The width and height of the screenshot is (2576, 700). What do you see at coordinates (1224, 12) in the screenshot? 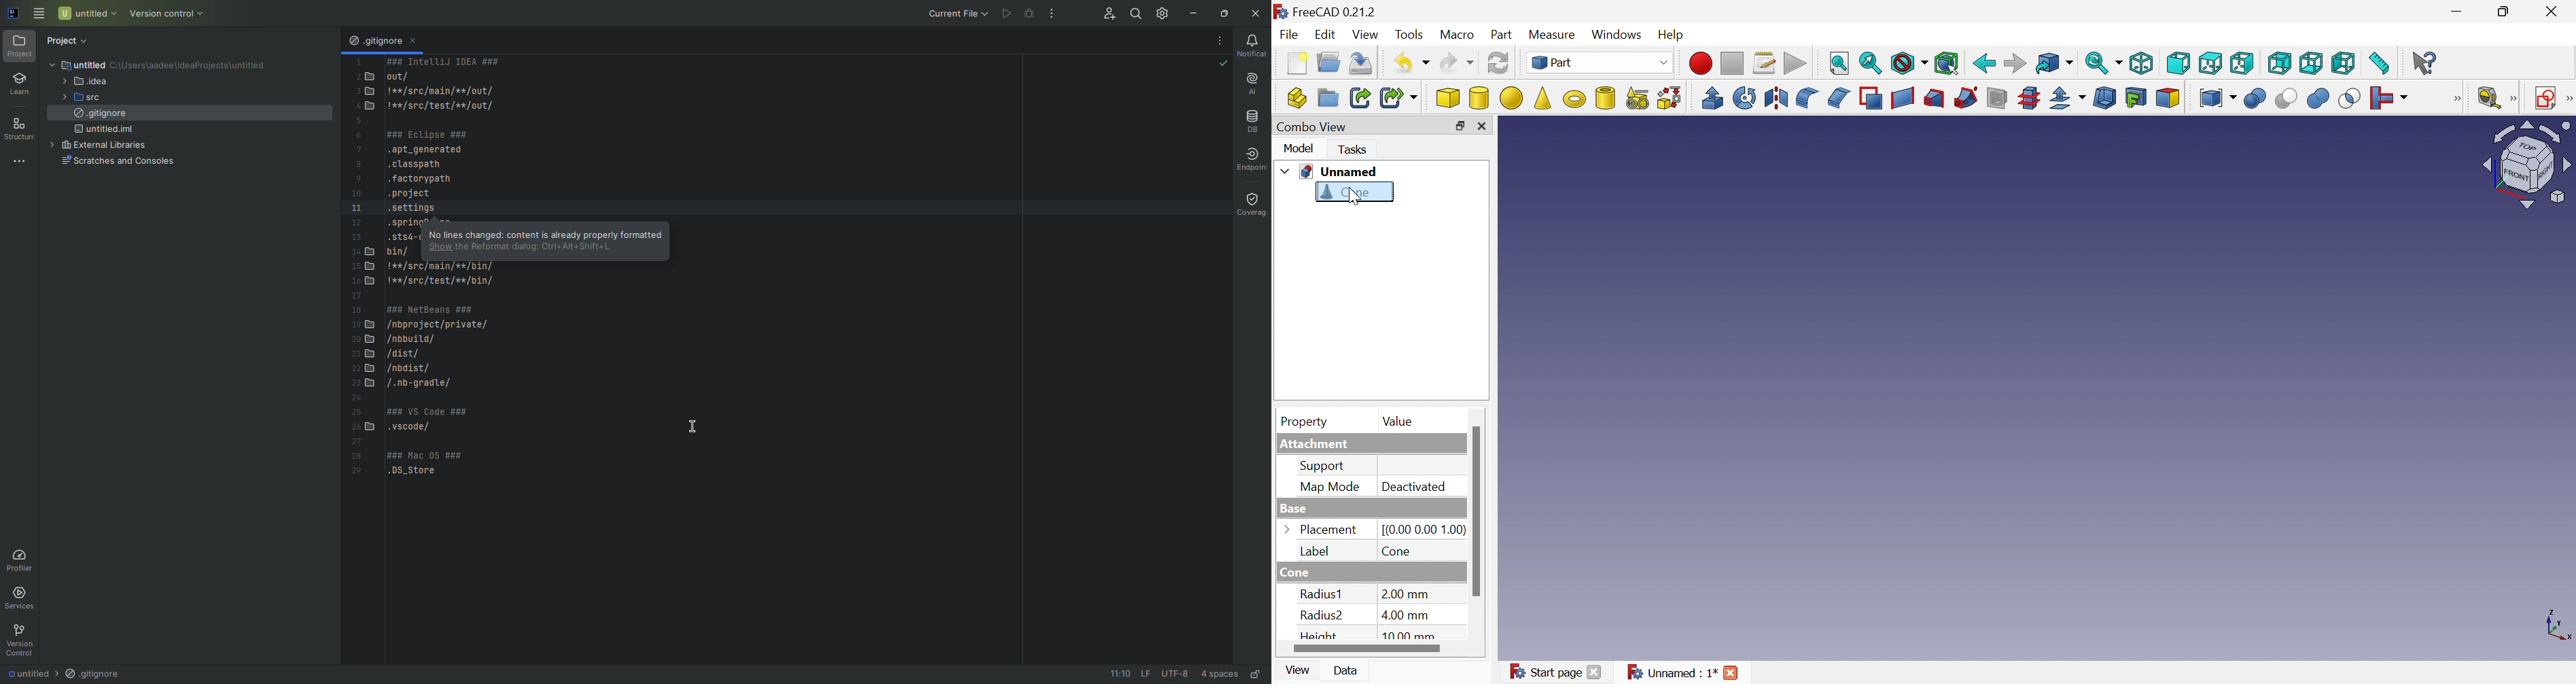
I see `Restore` at bounding box center [1224, 12].